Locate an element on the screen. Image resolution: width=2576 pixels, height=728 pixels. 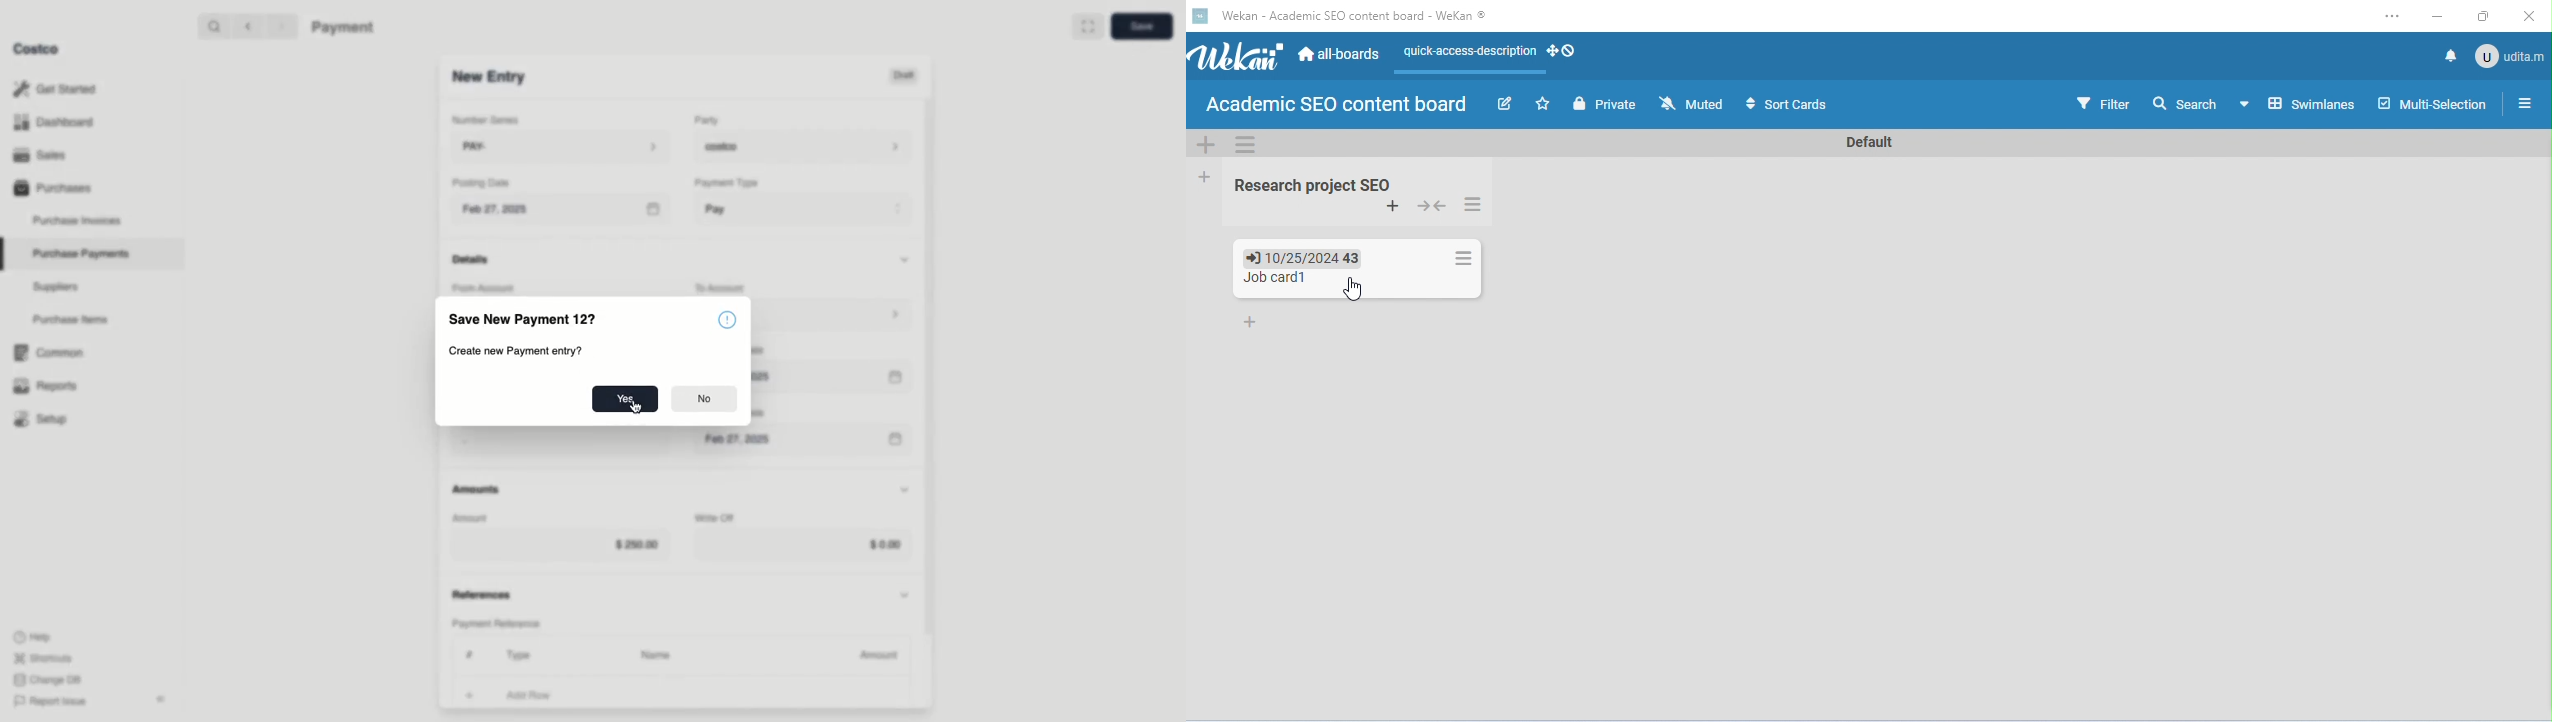
Back is located at coordinates (248, 26).